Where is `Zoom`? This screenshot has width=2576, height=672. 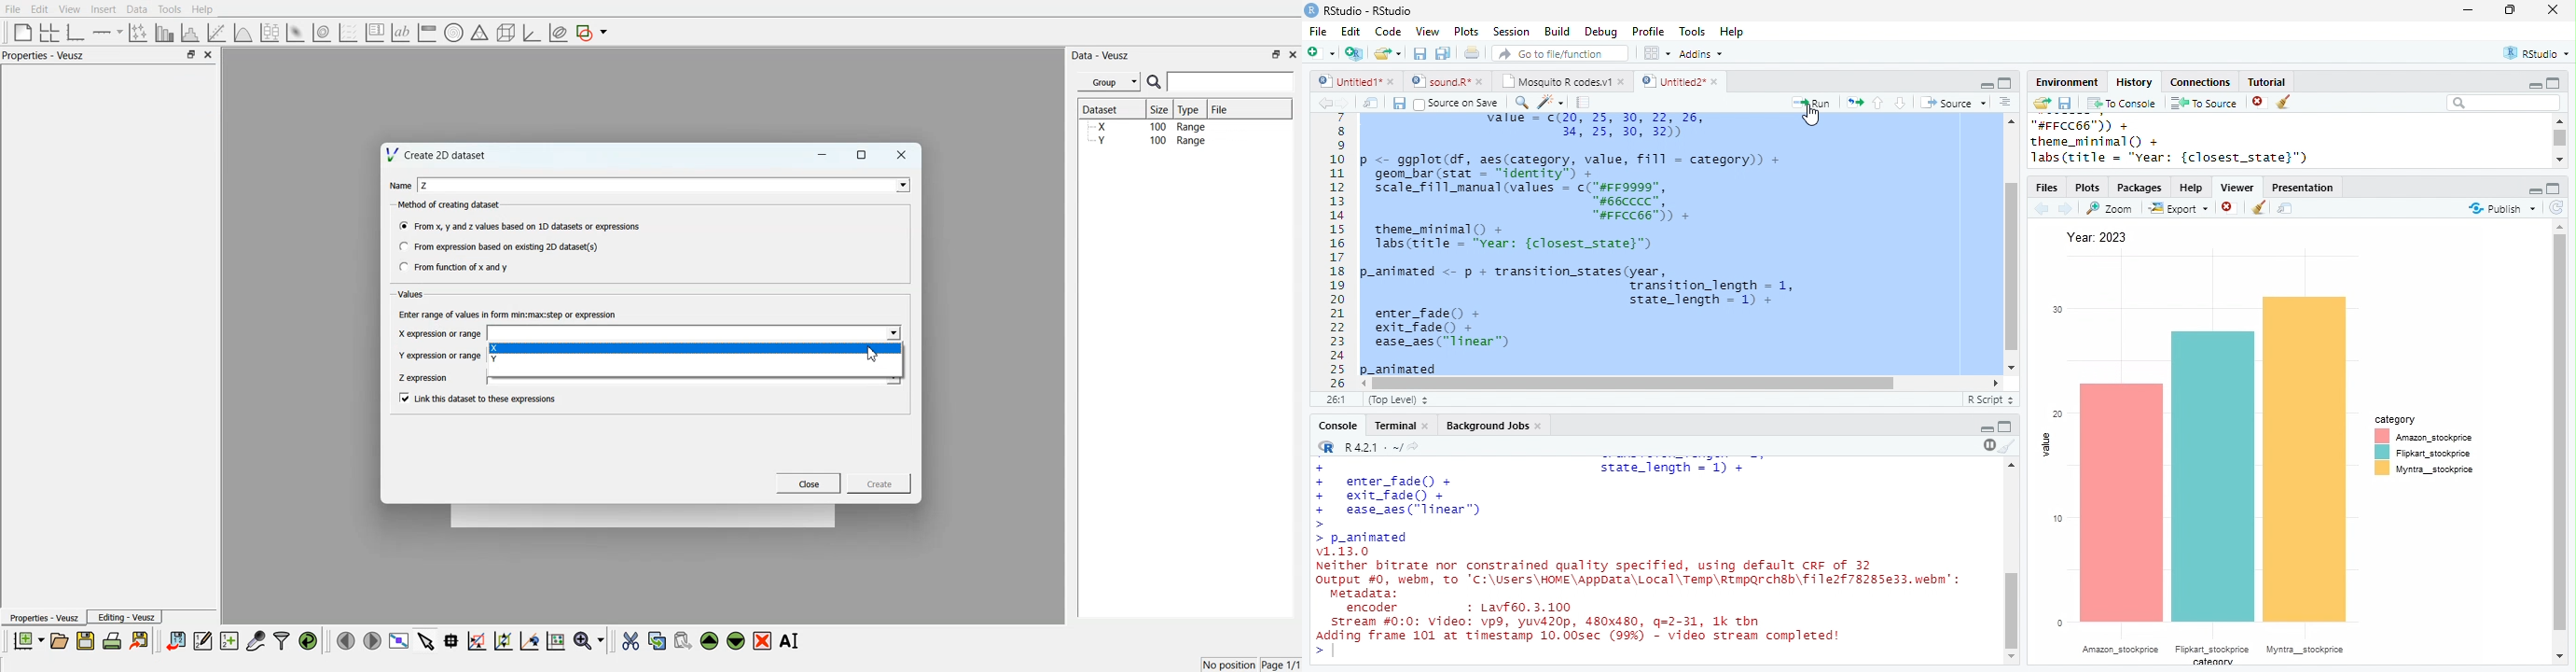
Zoom is located at coordinates (2110, 208).